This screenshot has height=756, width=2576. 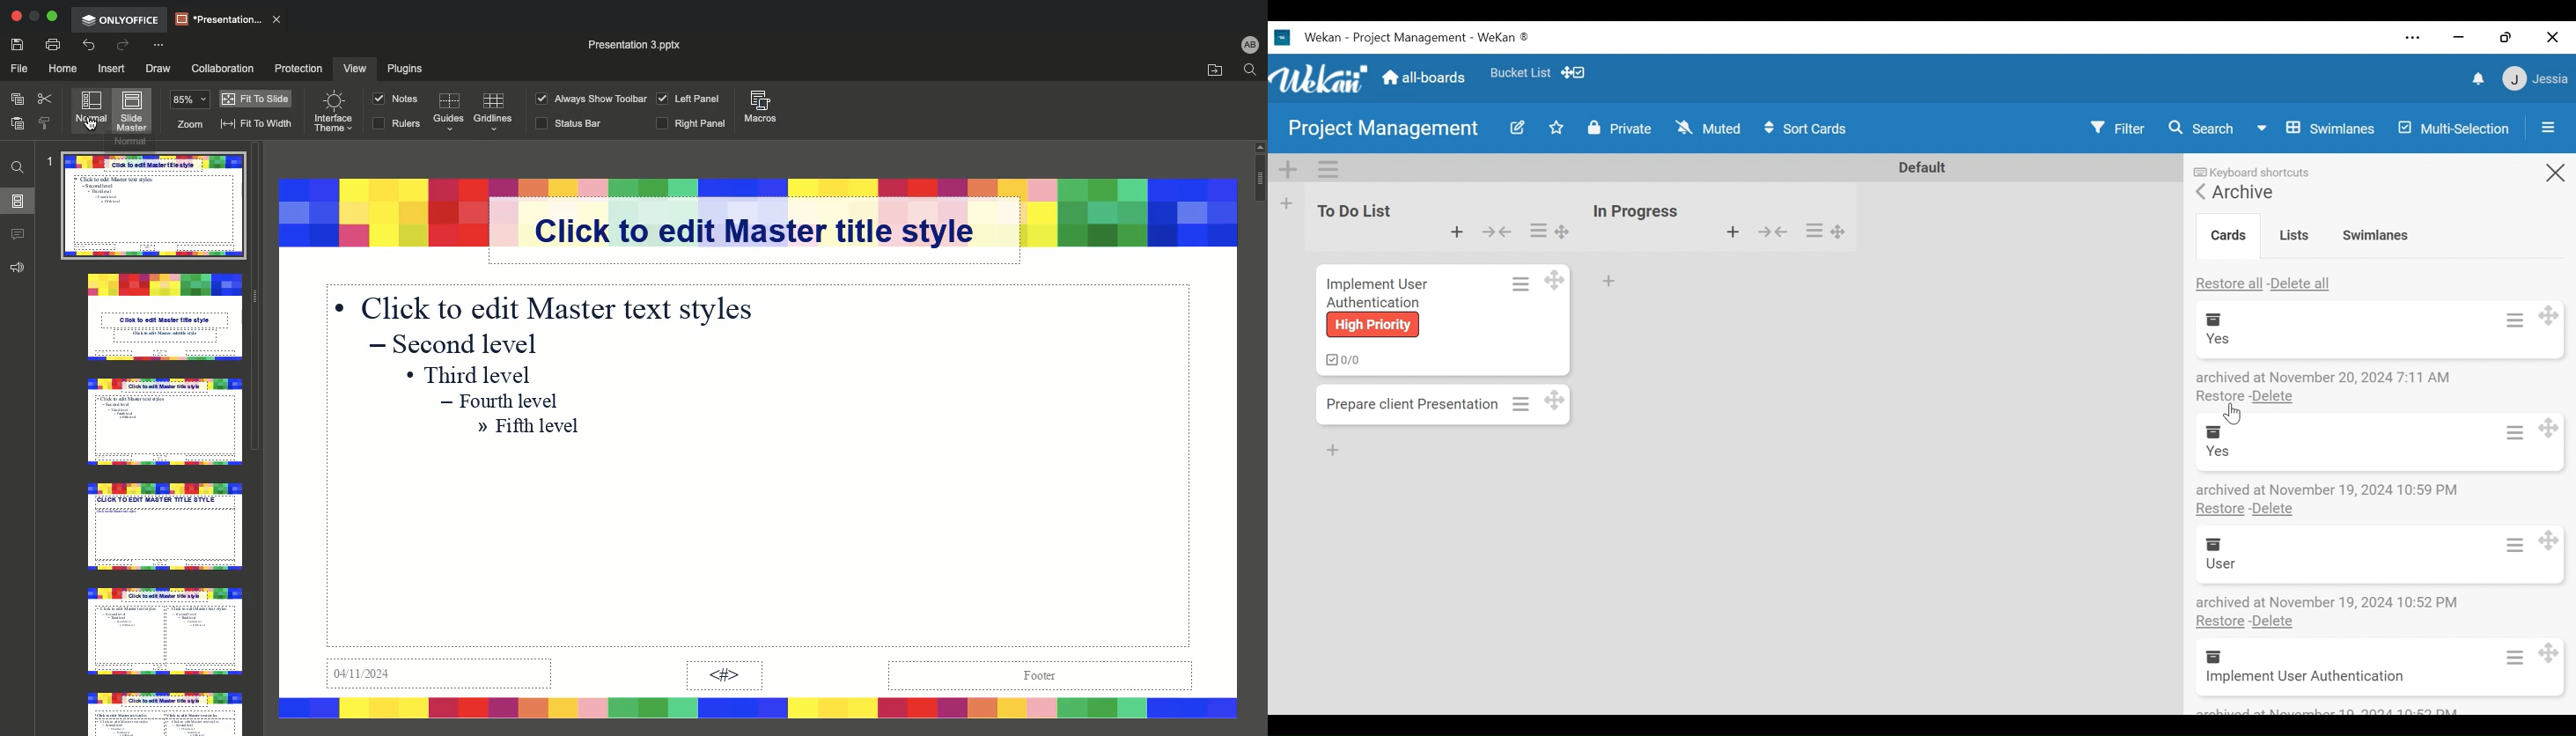 What do you see at coordinates (18, 125) in the screenshot?
I see `Paste` at bounding box center [18, 125].